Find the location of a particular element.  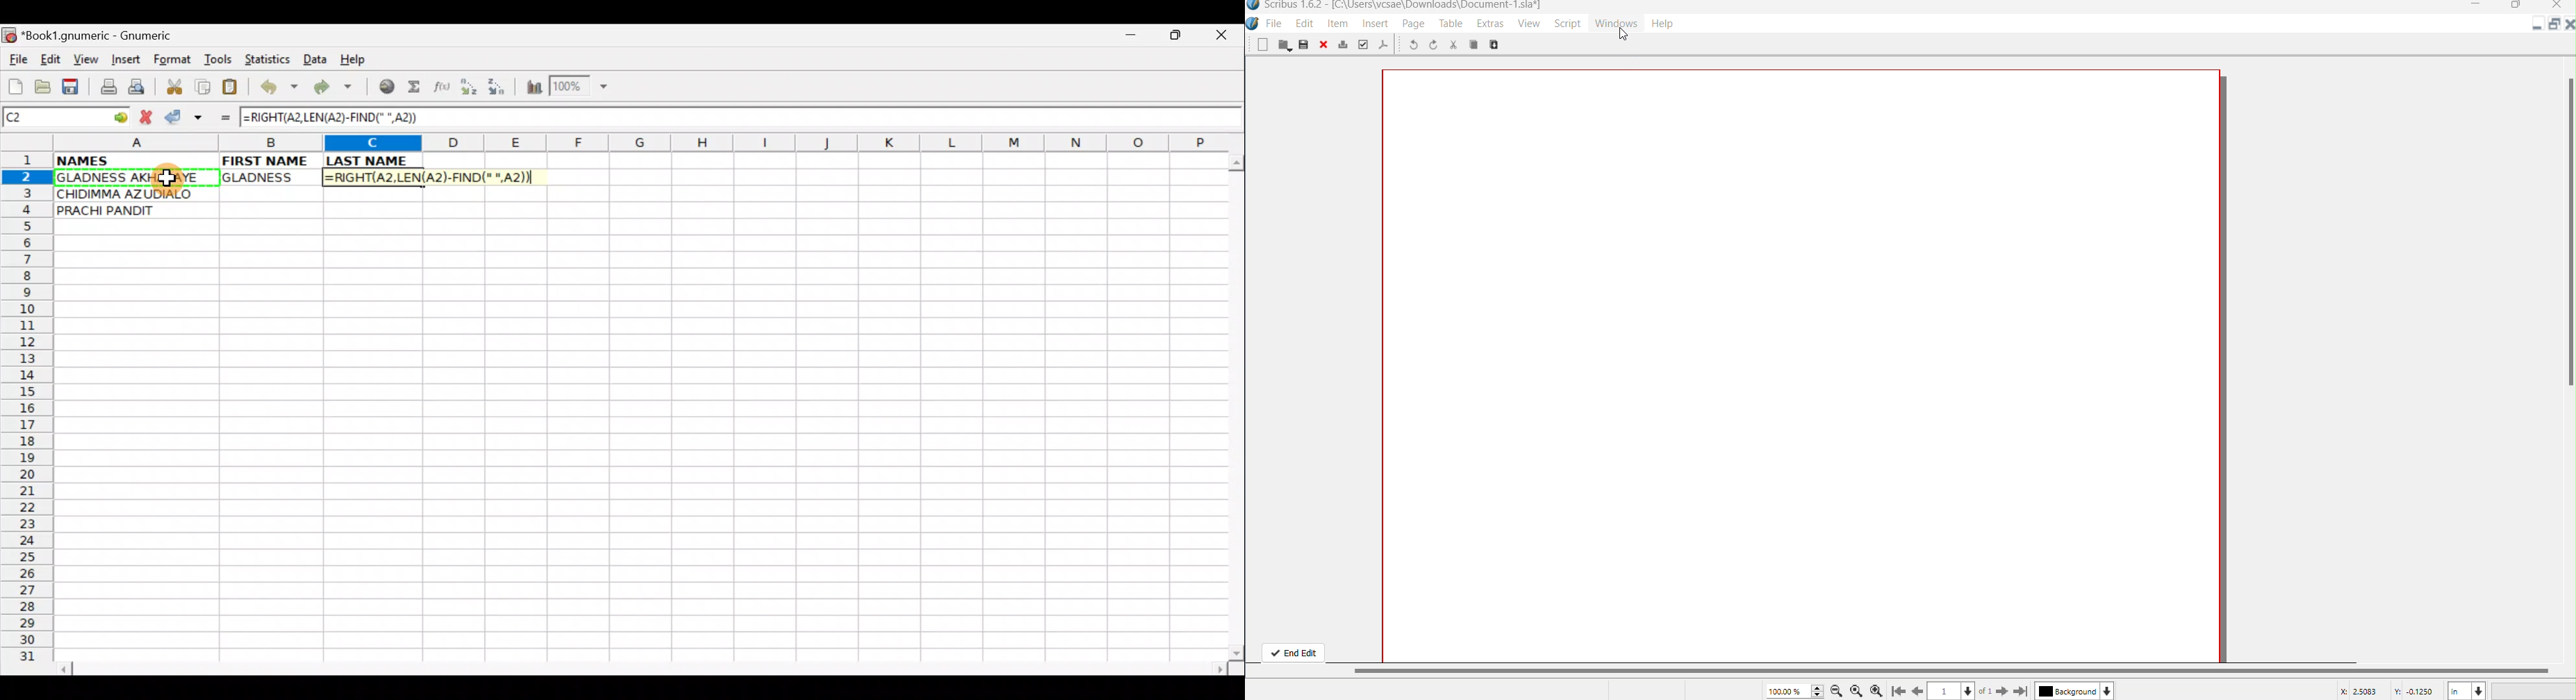

*Book1.gnumeric - Gnumeric is located at coordinates (108, 36).